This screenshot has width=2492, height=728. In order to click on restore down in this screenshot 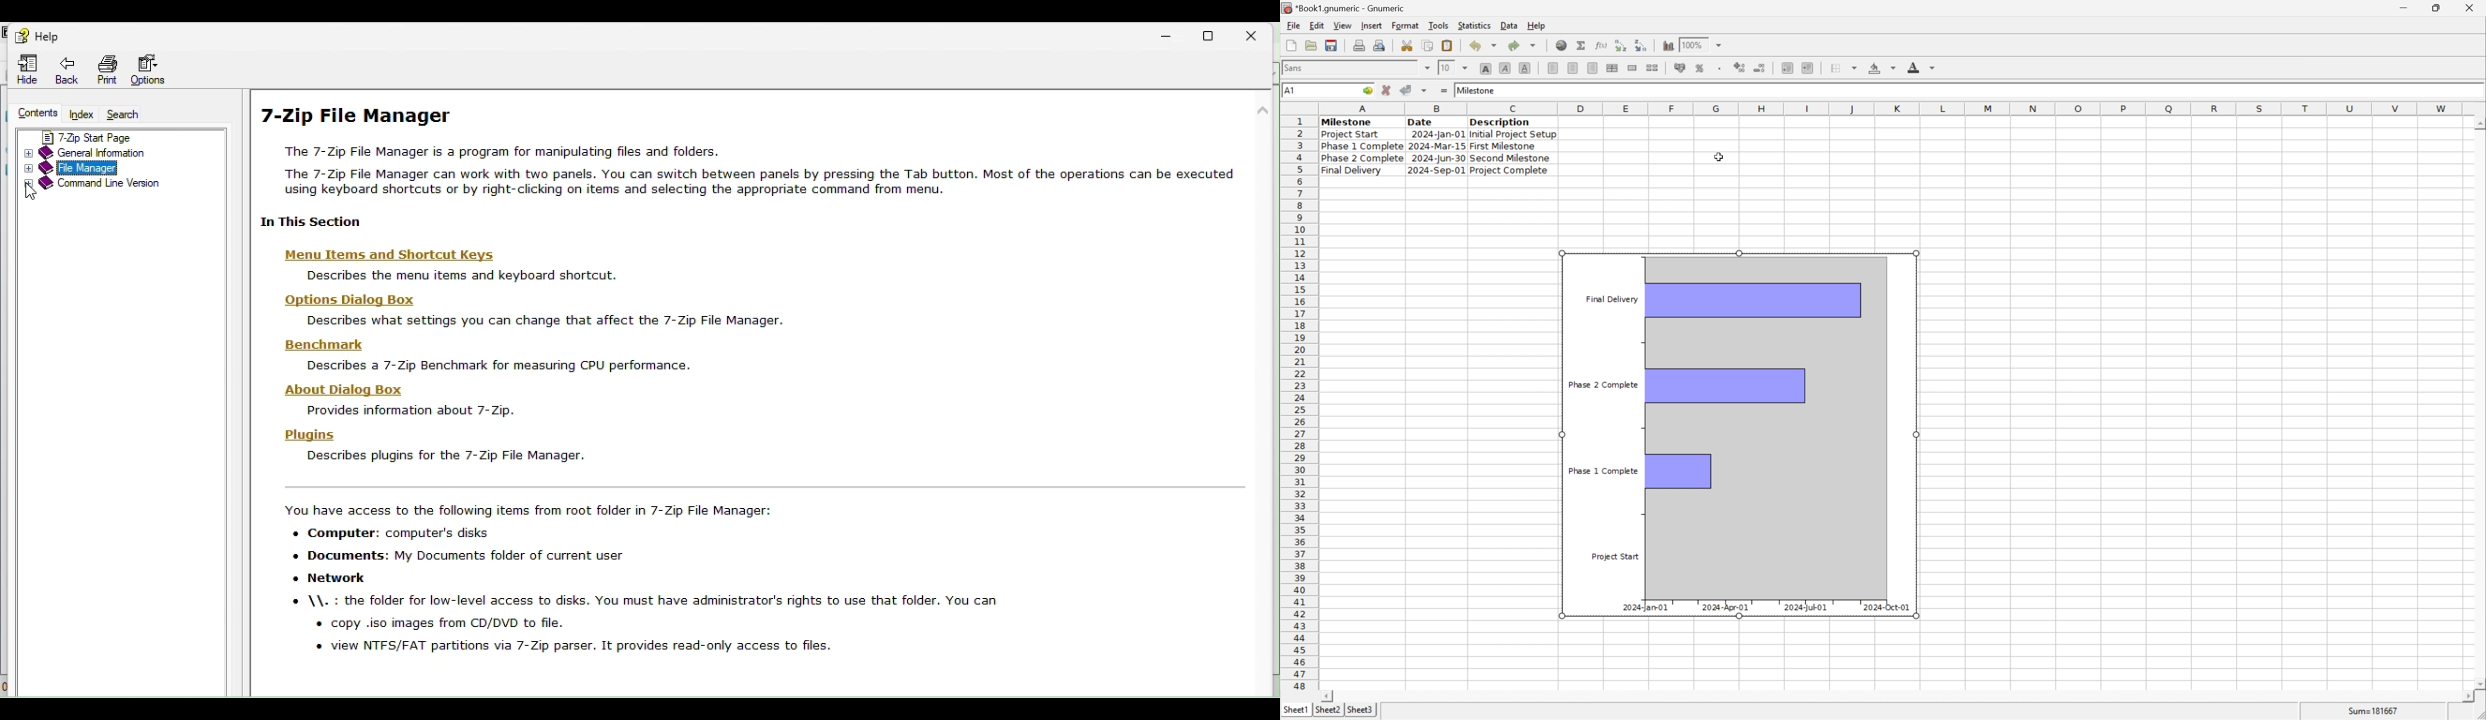, I will do `click(2440, 8)`.